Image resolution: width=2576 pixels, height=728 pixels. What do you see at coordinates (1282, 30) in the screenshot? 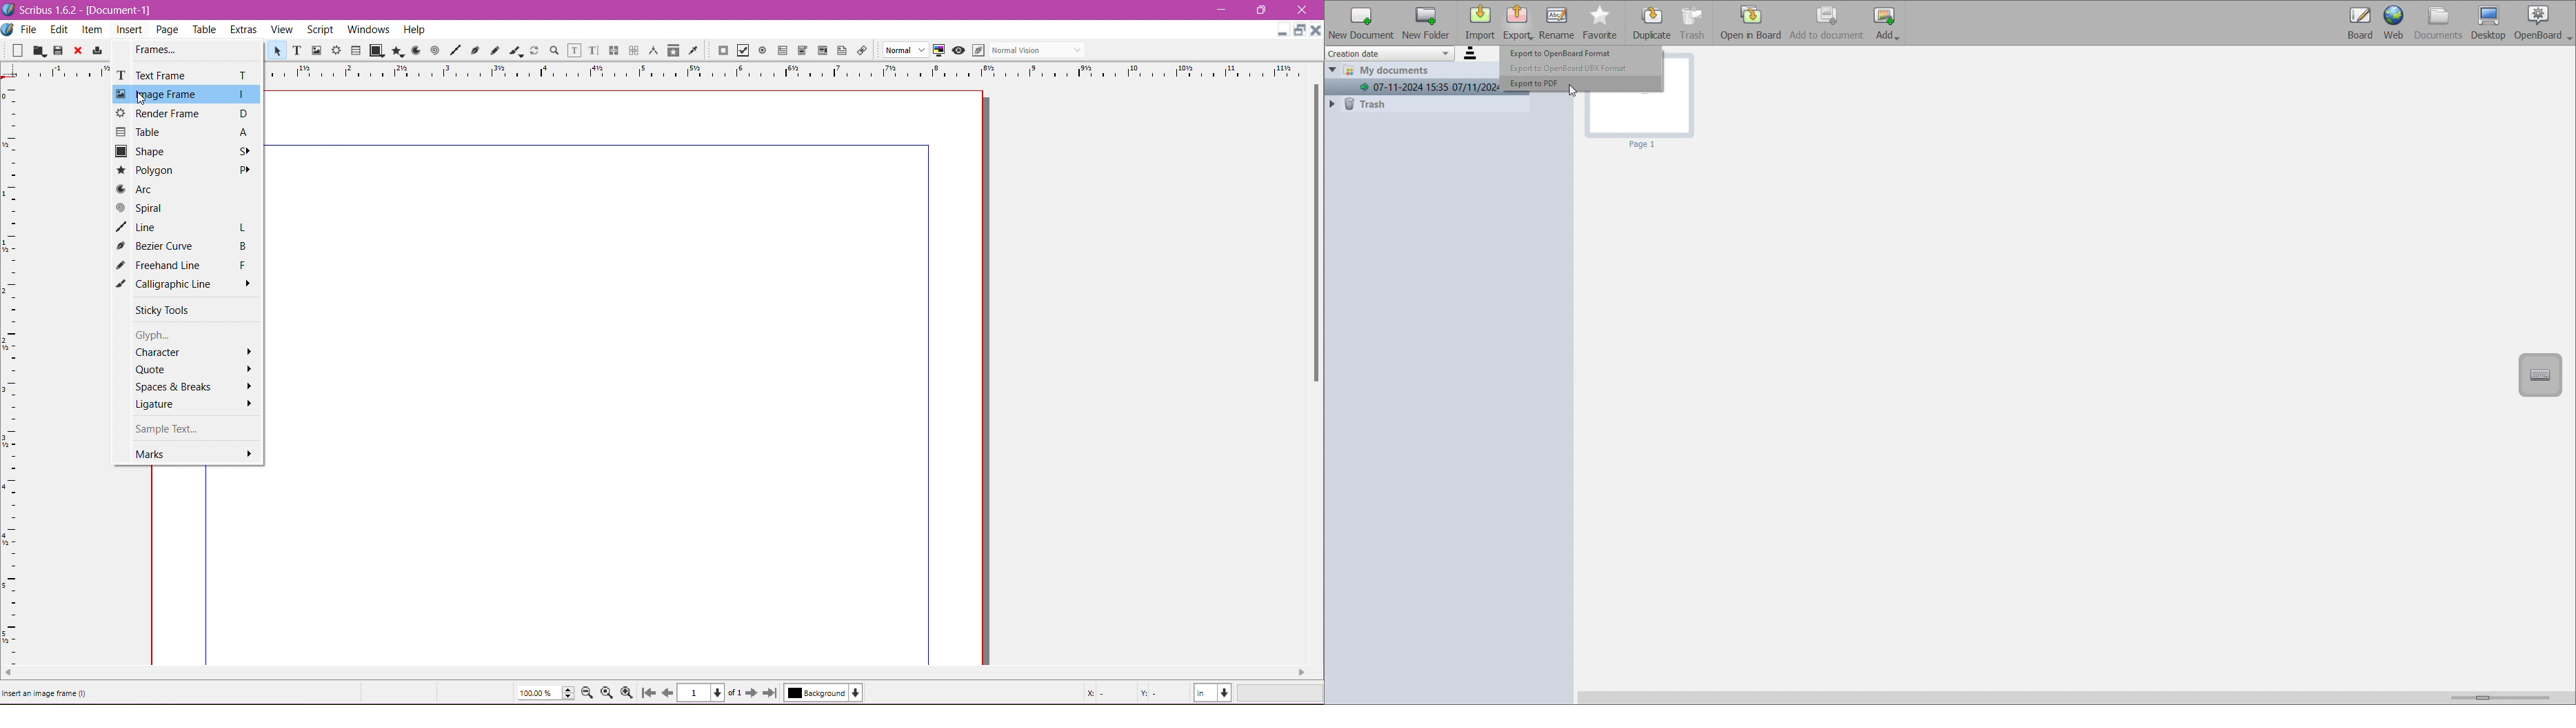
I see `Minimize Document` at bounding box center [1282, 30].